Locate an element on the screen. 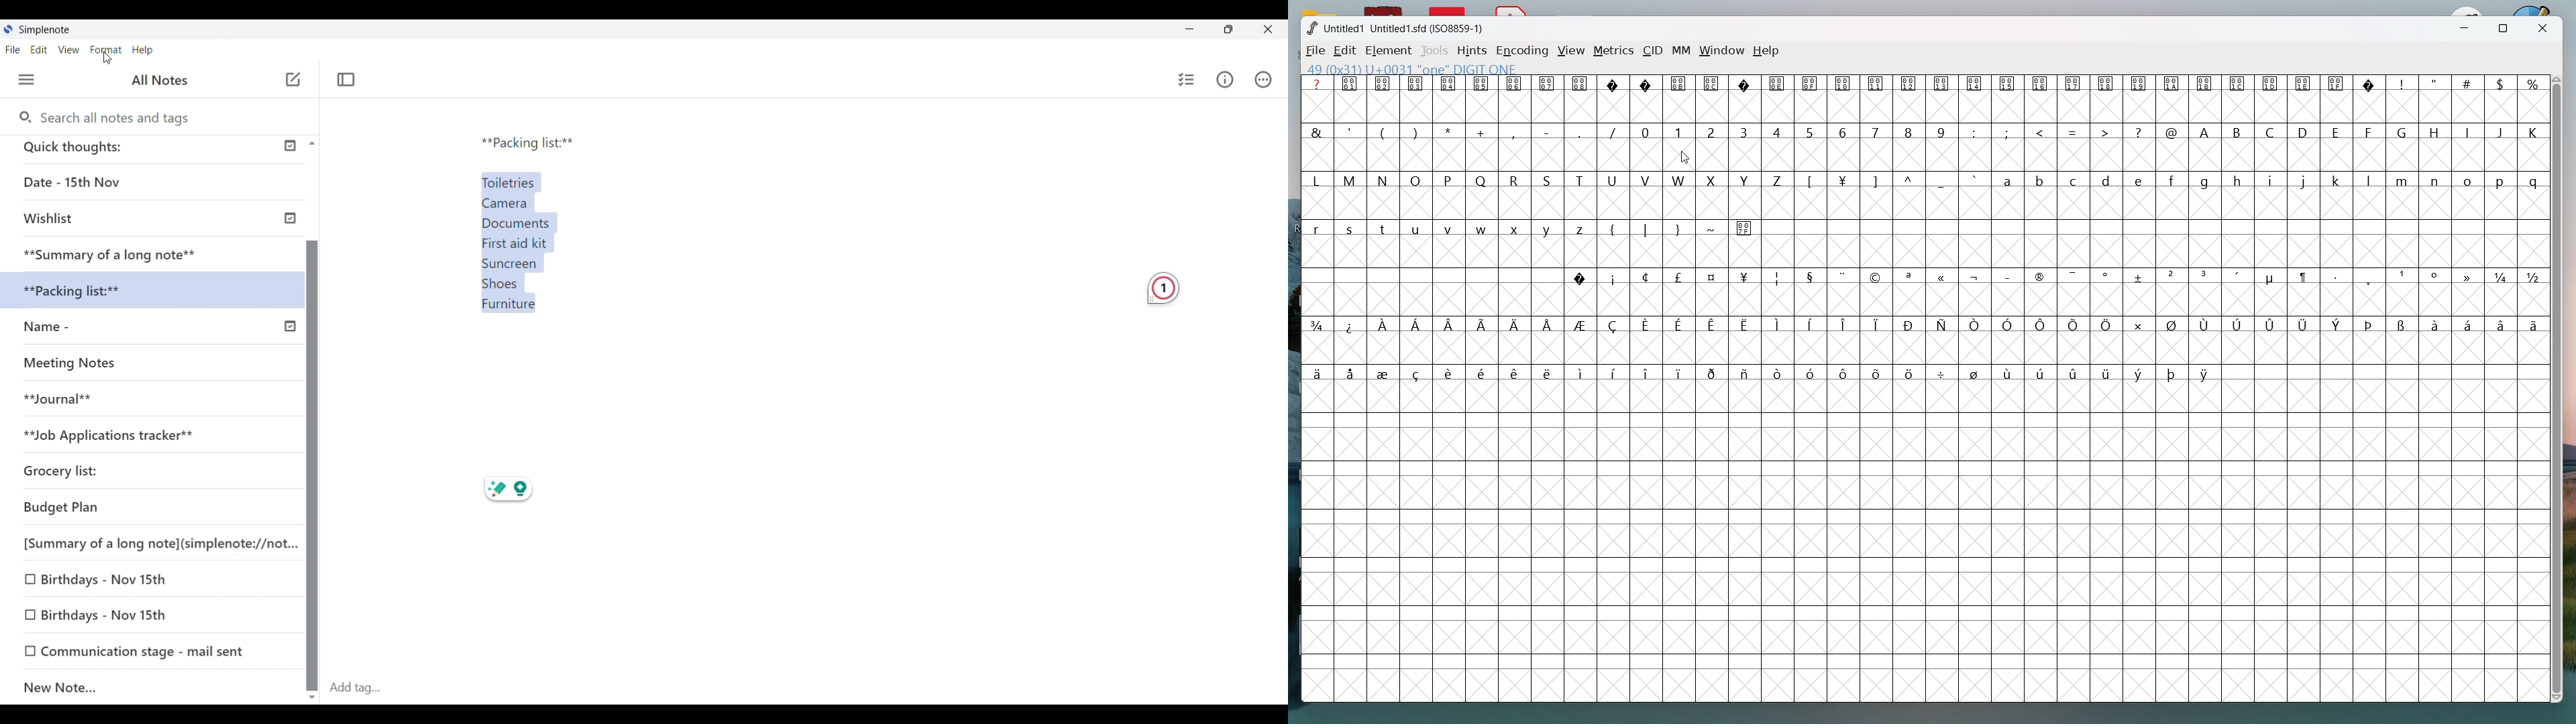 This screenshot has height=728, width=2576. symbol is located at coordinates (1911, 372).